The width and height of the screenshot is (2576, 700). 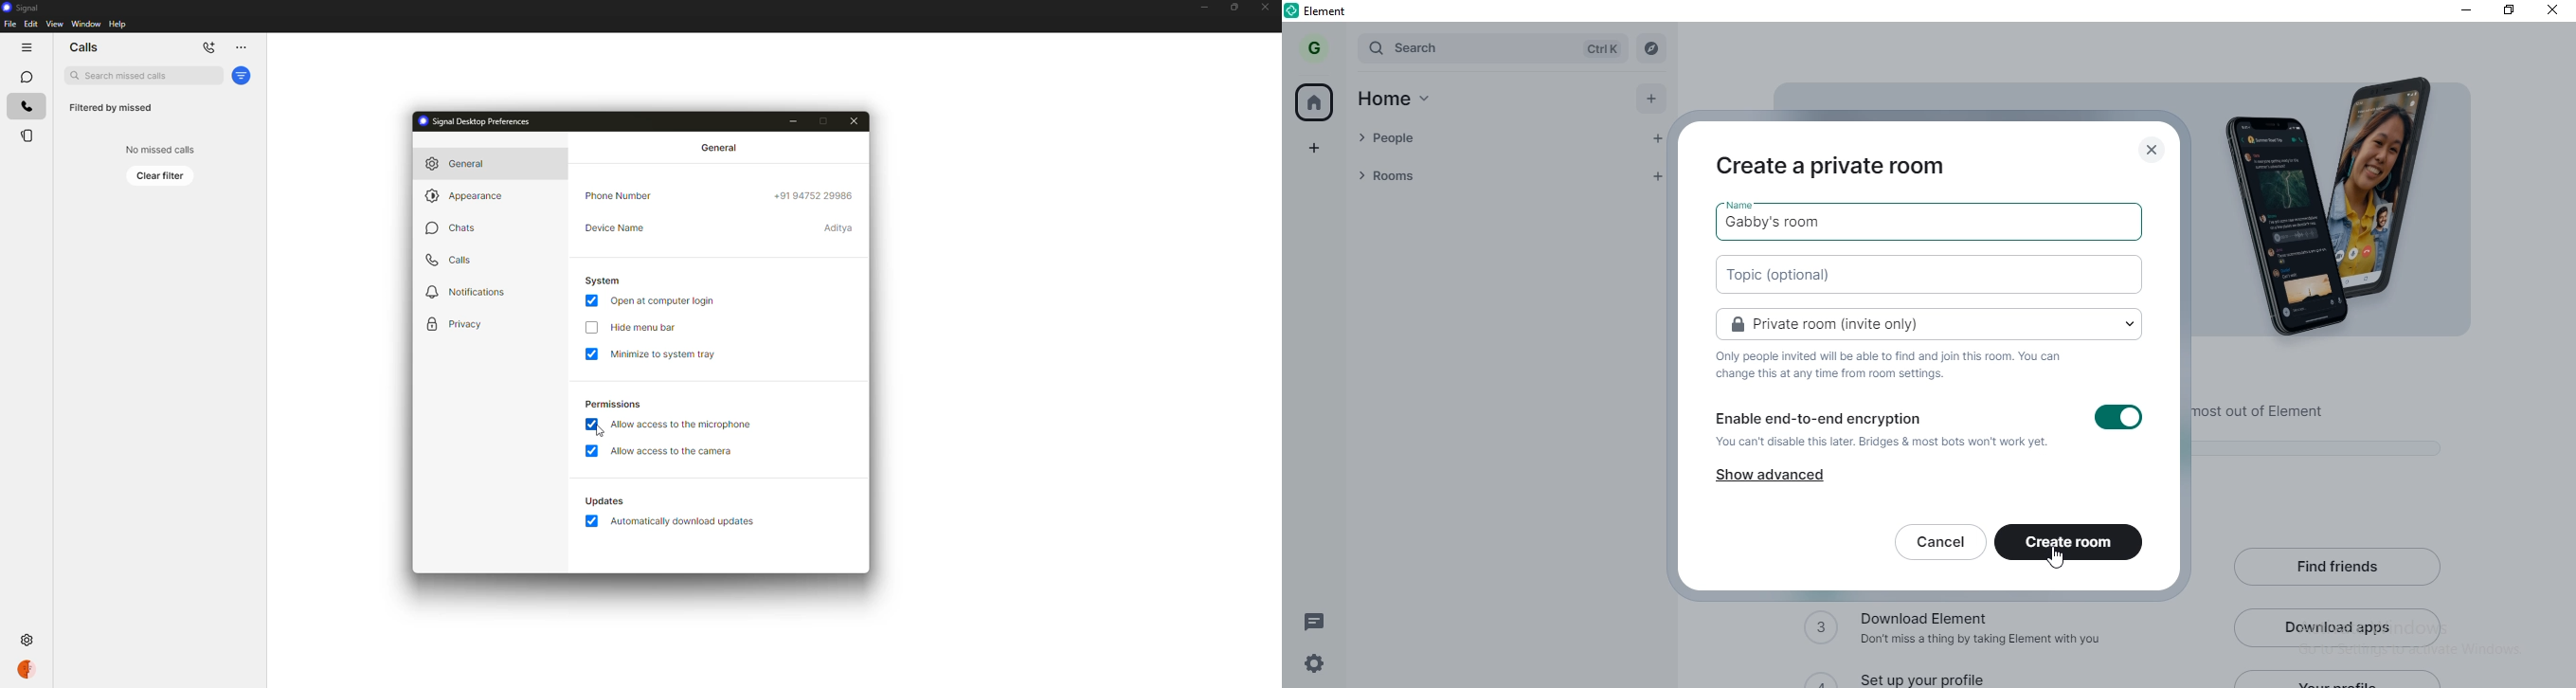 I want to click on general, so click(x=722, y=147).